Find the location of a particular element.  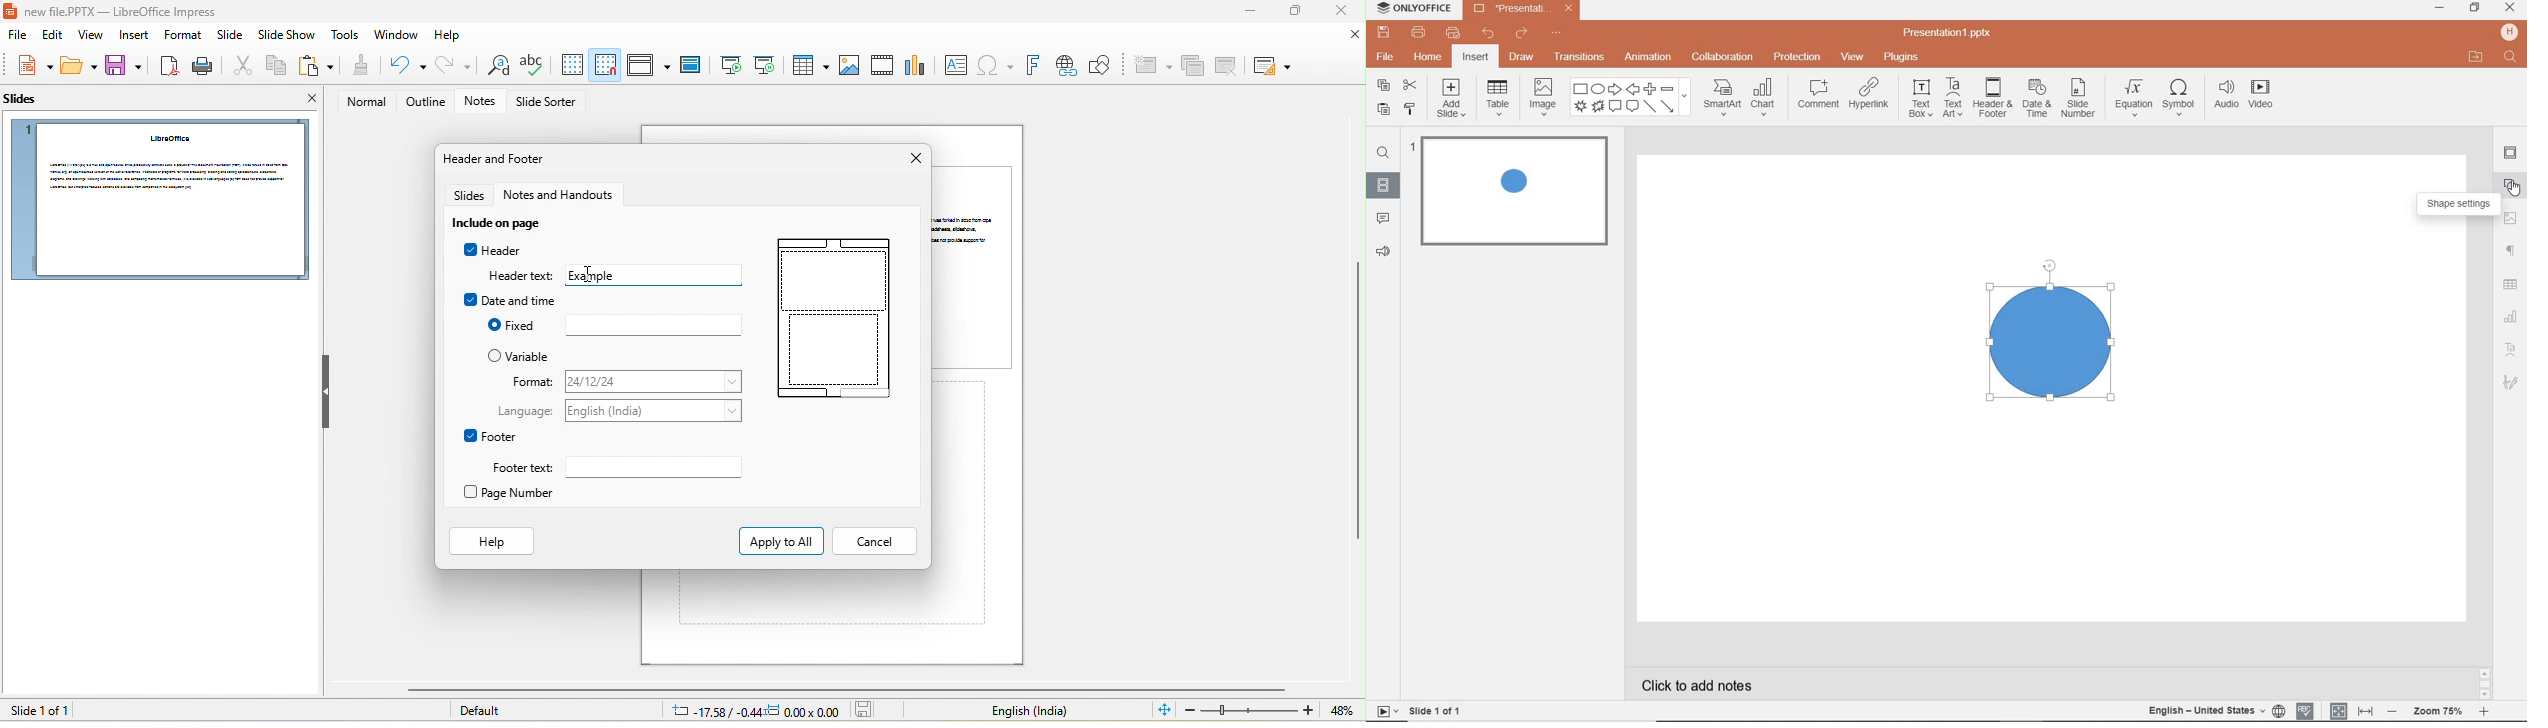

include on slide is located at coordinates (502, 223).